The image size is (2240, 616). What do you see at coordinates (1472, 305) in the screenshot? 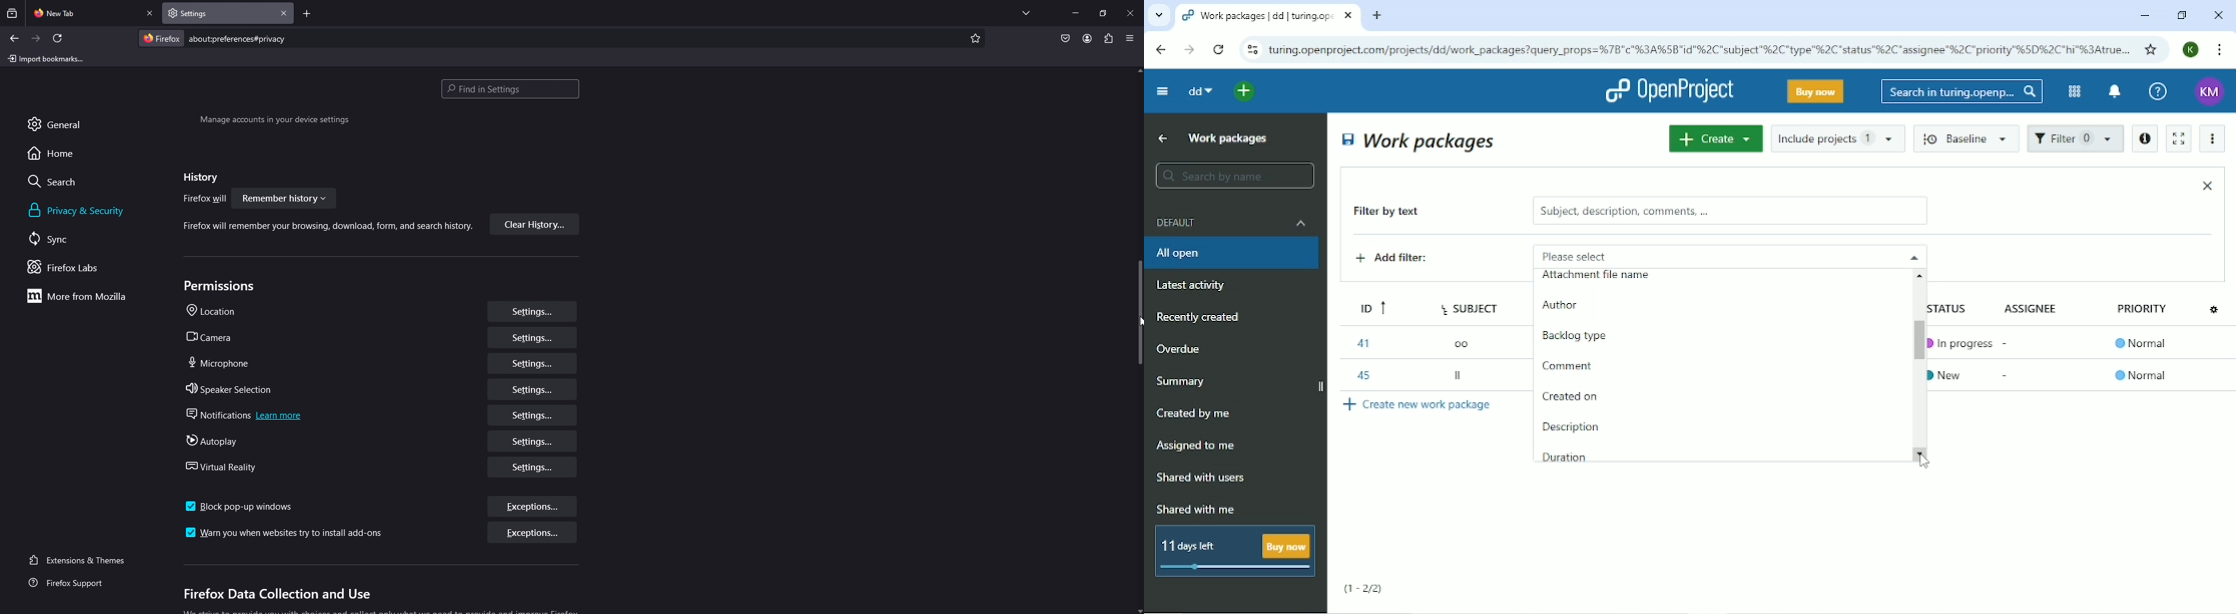
I see `Subject` at bounding box center [1472, 305].